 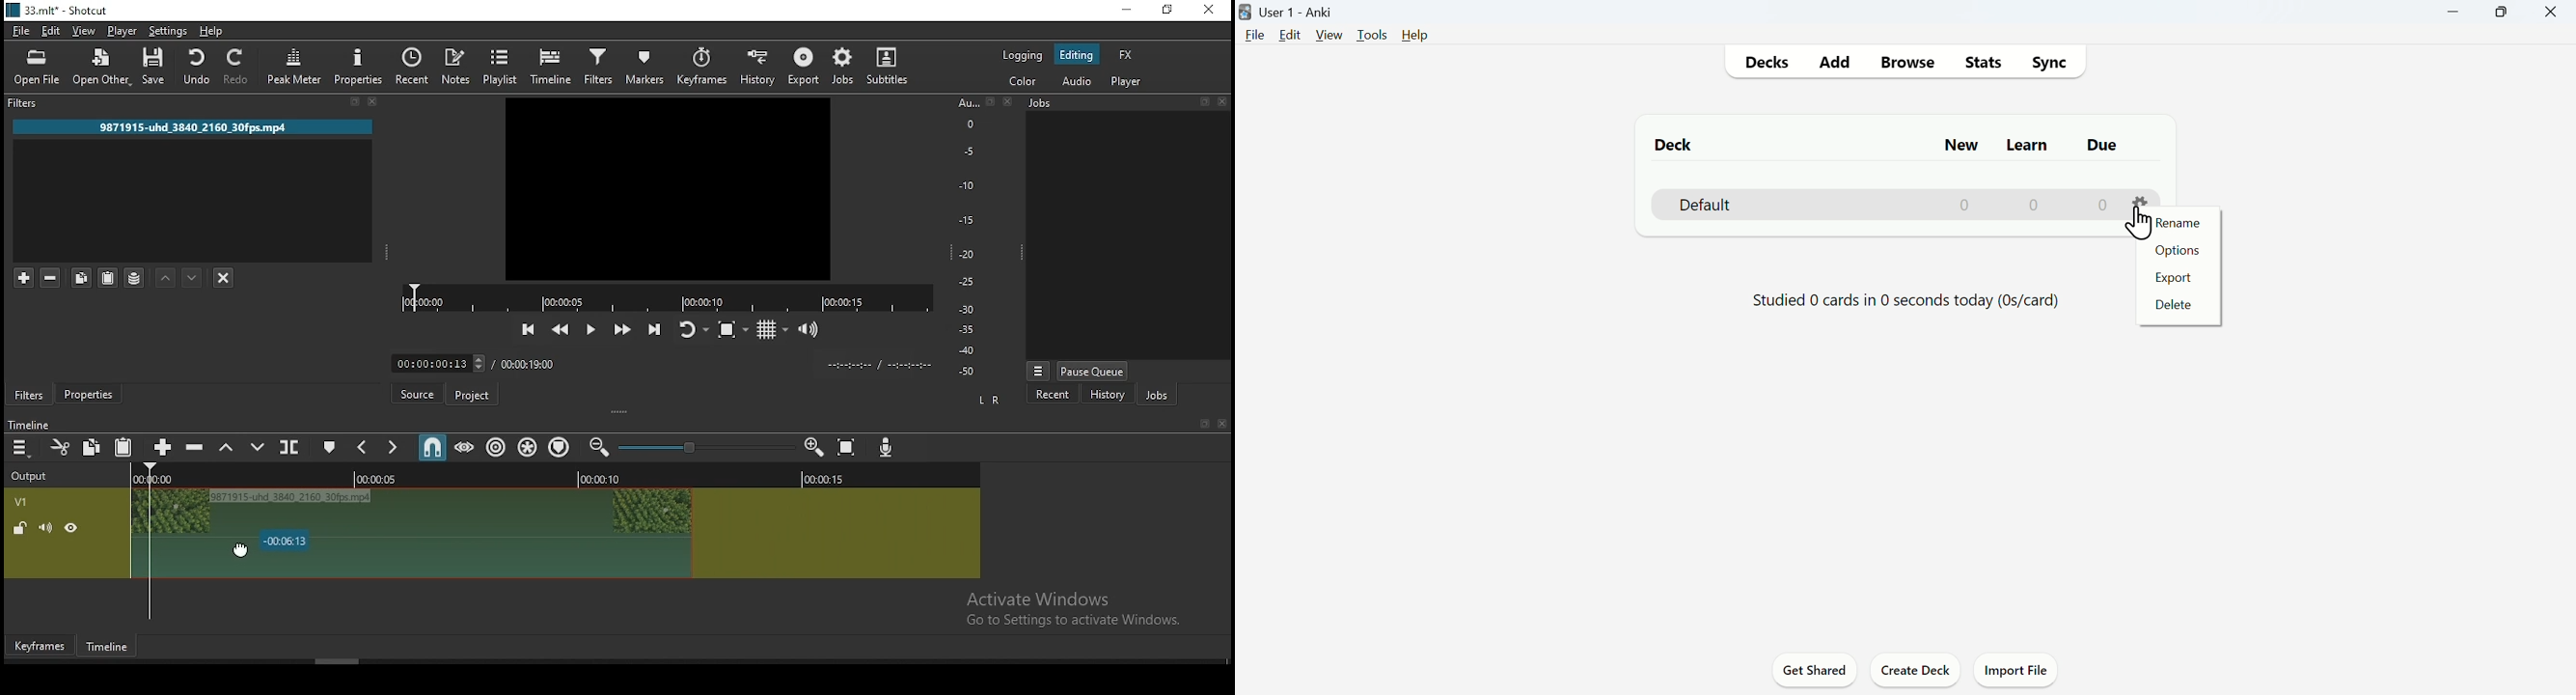 I want to click on 00:00:00:13 3 7 00:00:19:00, so click(x=473, y=362).